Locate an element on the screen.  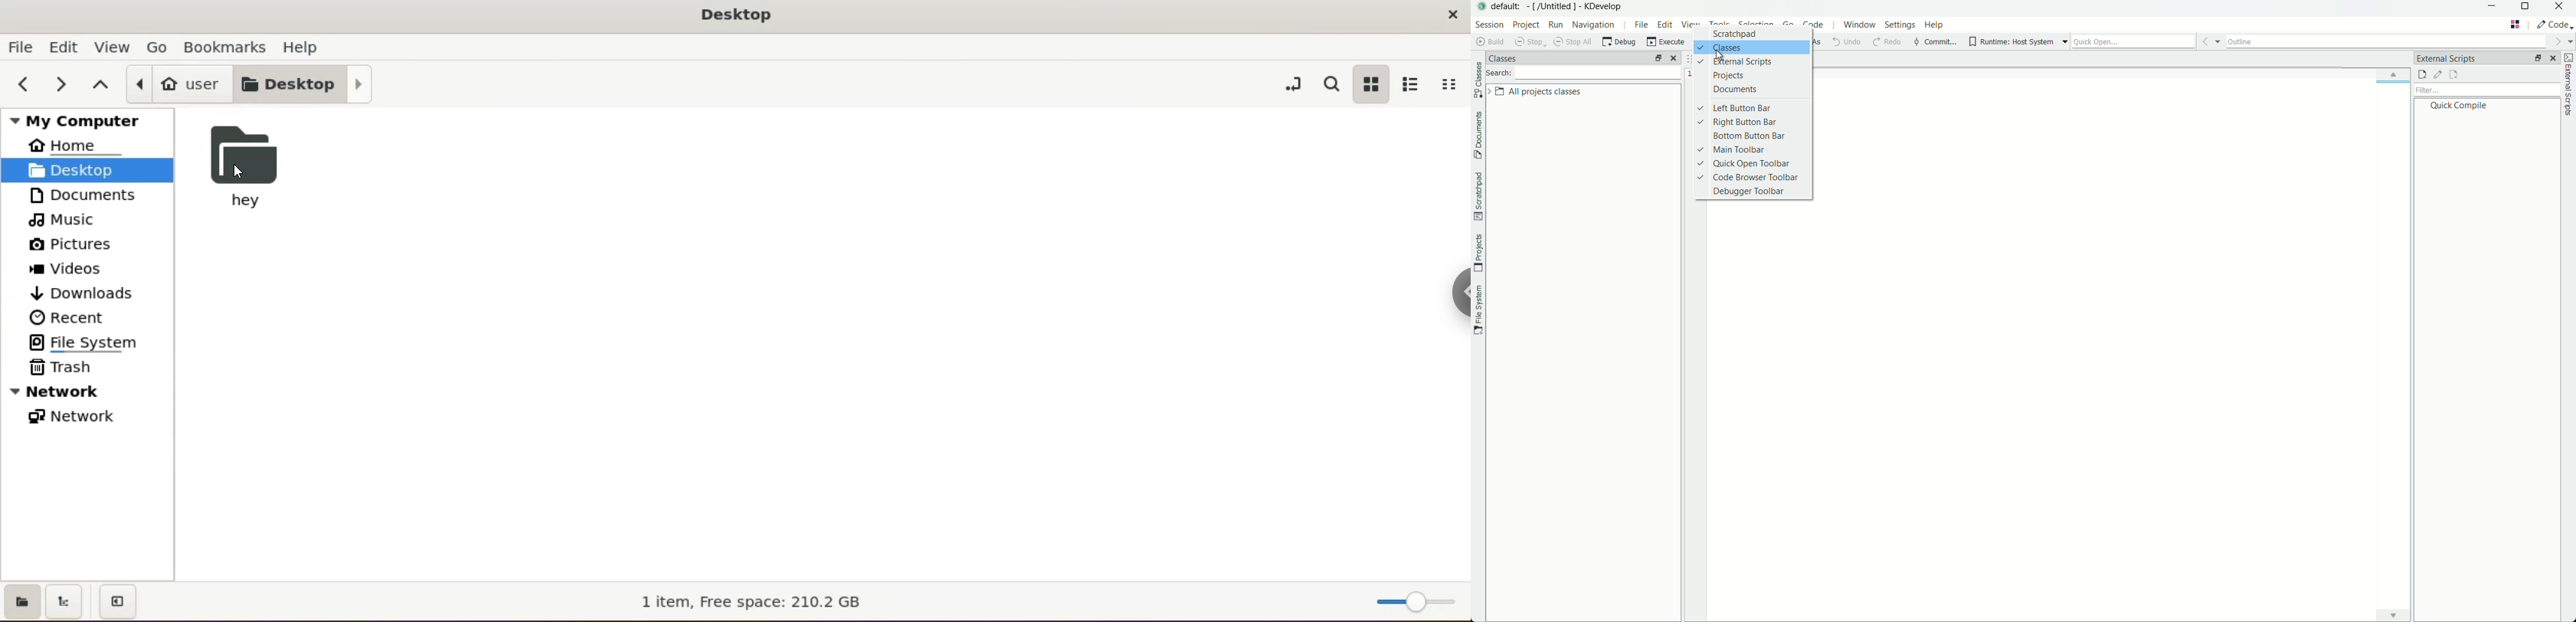
arrange tab is located at coordinates (1657, 58).